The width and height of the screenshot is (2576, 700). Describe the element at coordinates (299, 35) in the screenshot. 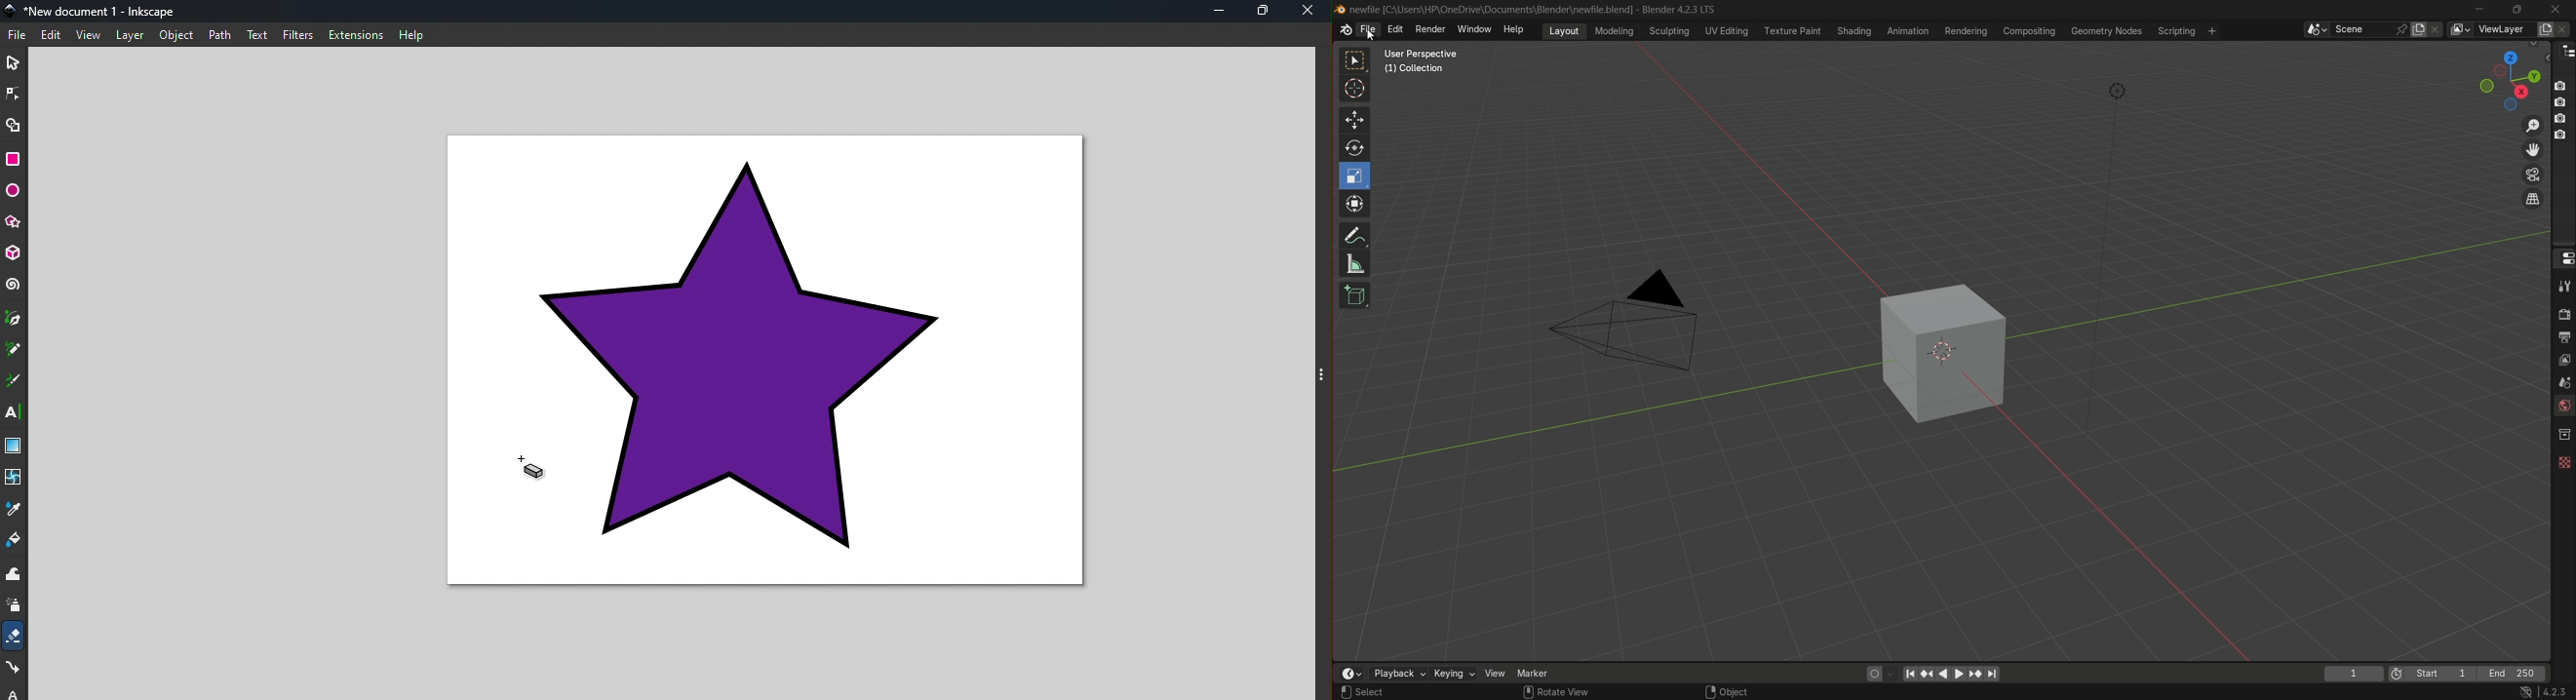

I see `filters` at that location.